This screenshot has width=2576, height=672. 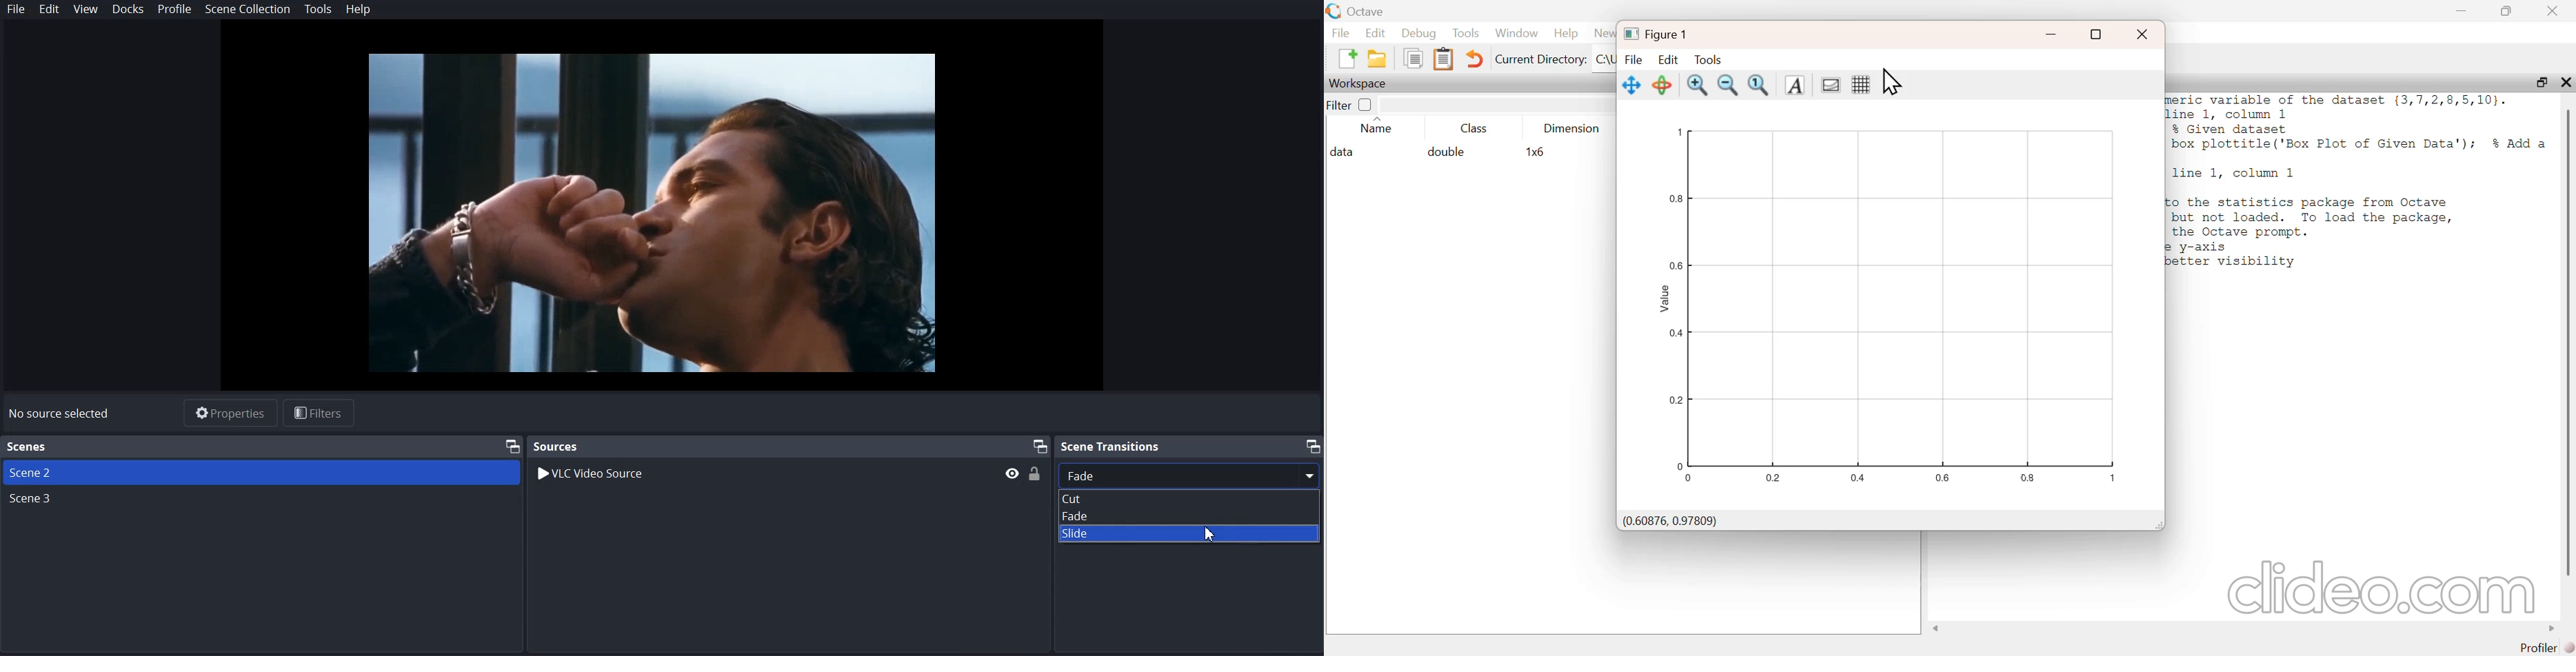 What do you see at coordinates (1036, 473) in the screenshot?
I see `(un)Lock` at bounding box center [1036, 473].